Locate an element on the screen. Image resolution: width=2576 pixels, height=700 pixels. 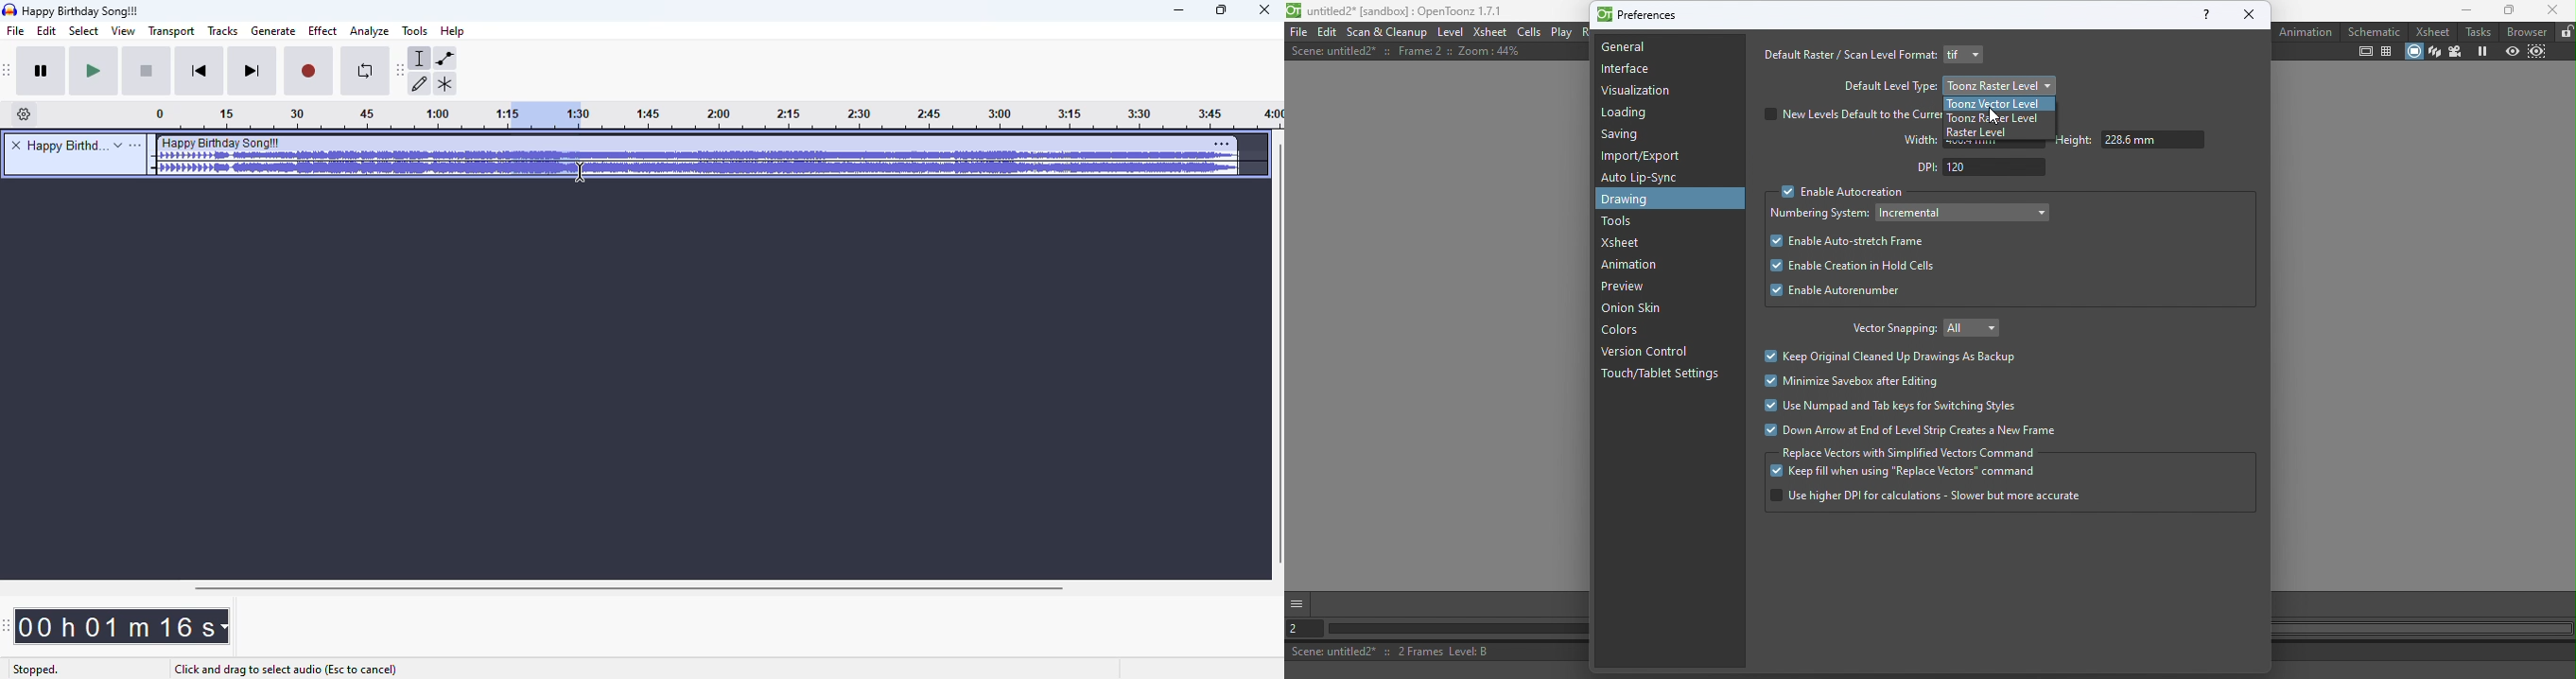
click and drag to select audio (esc to cancel) is located at coordinates (285, 670).